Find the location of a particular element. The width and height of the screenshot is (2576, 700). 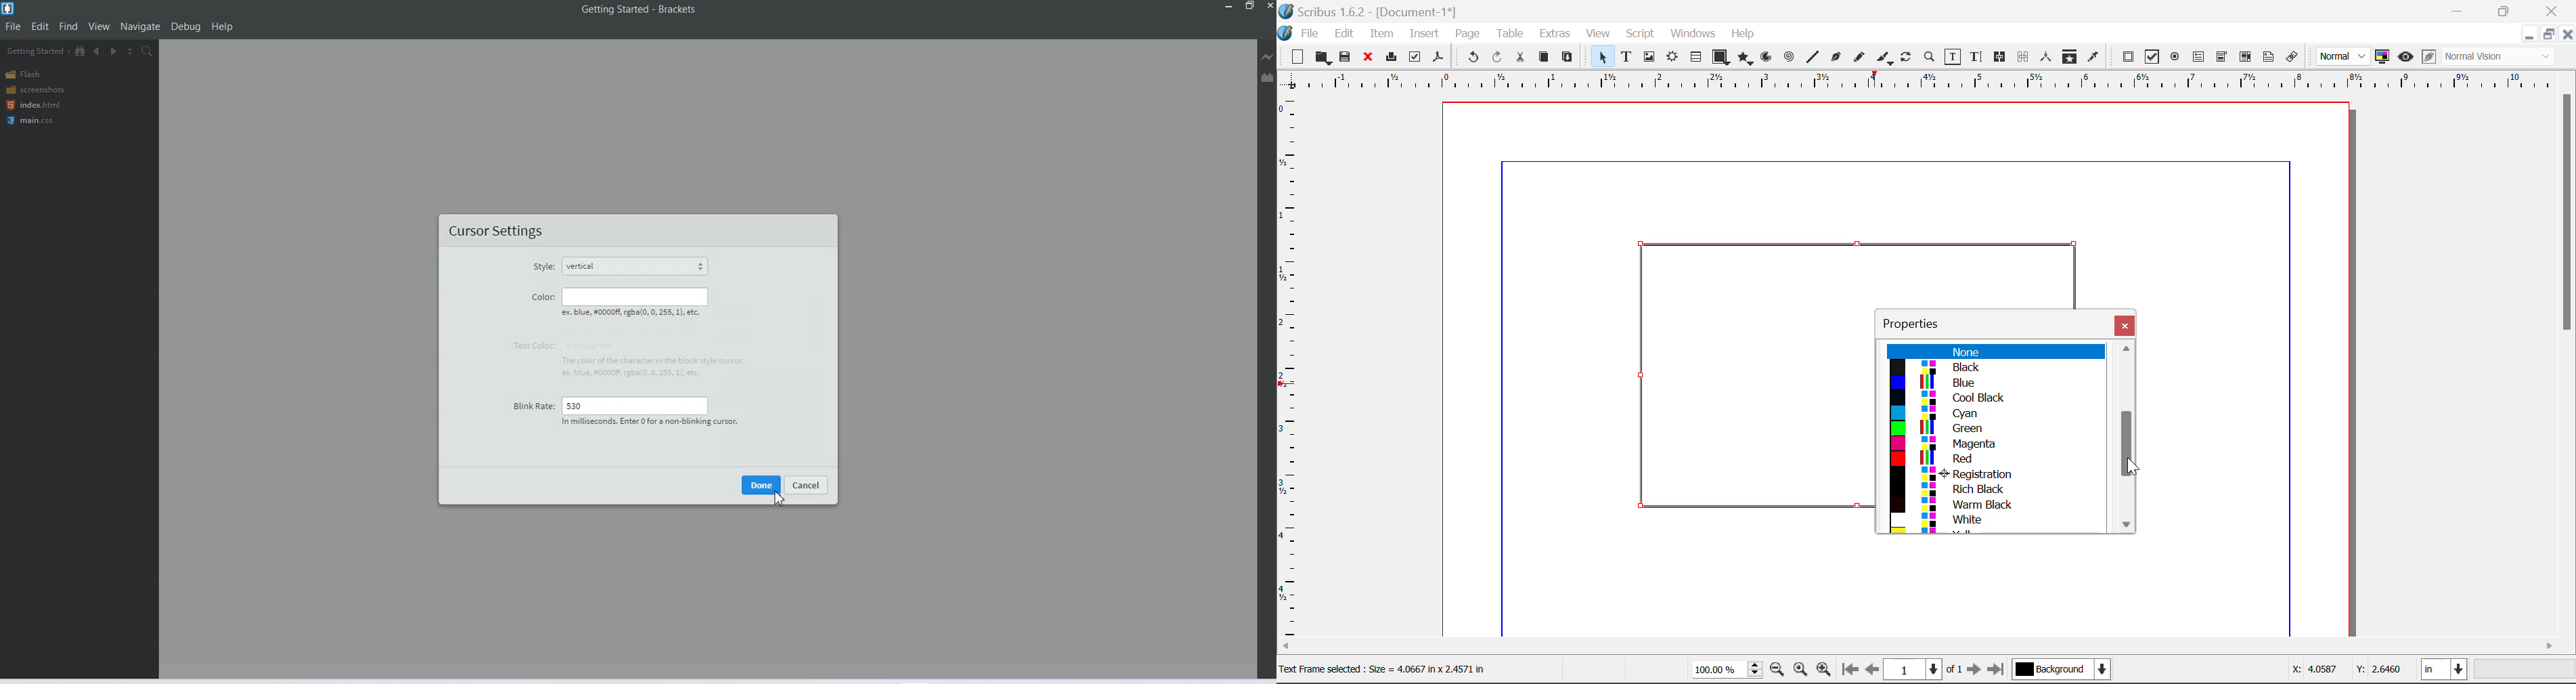

Eyedropper is located at coordinates (2093, 56).